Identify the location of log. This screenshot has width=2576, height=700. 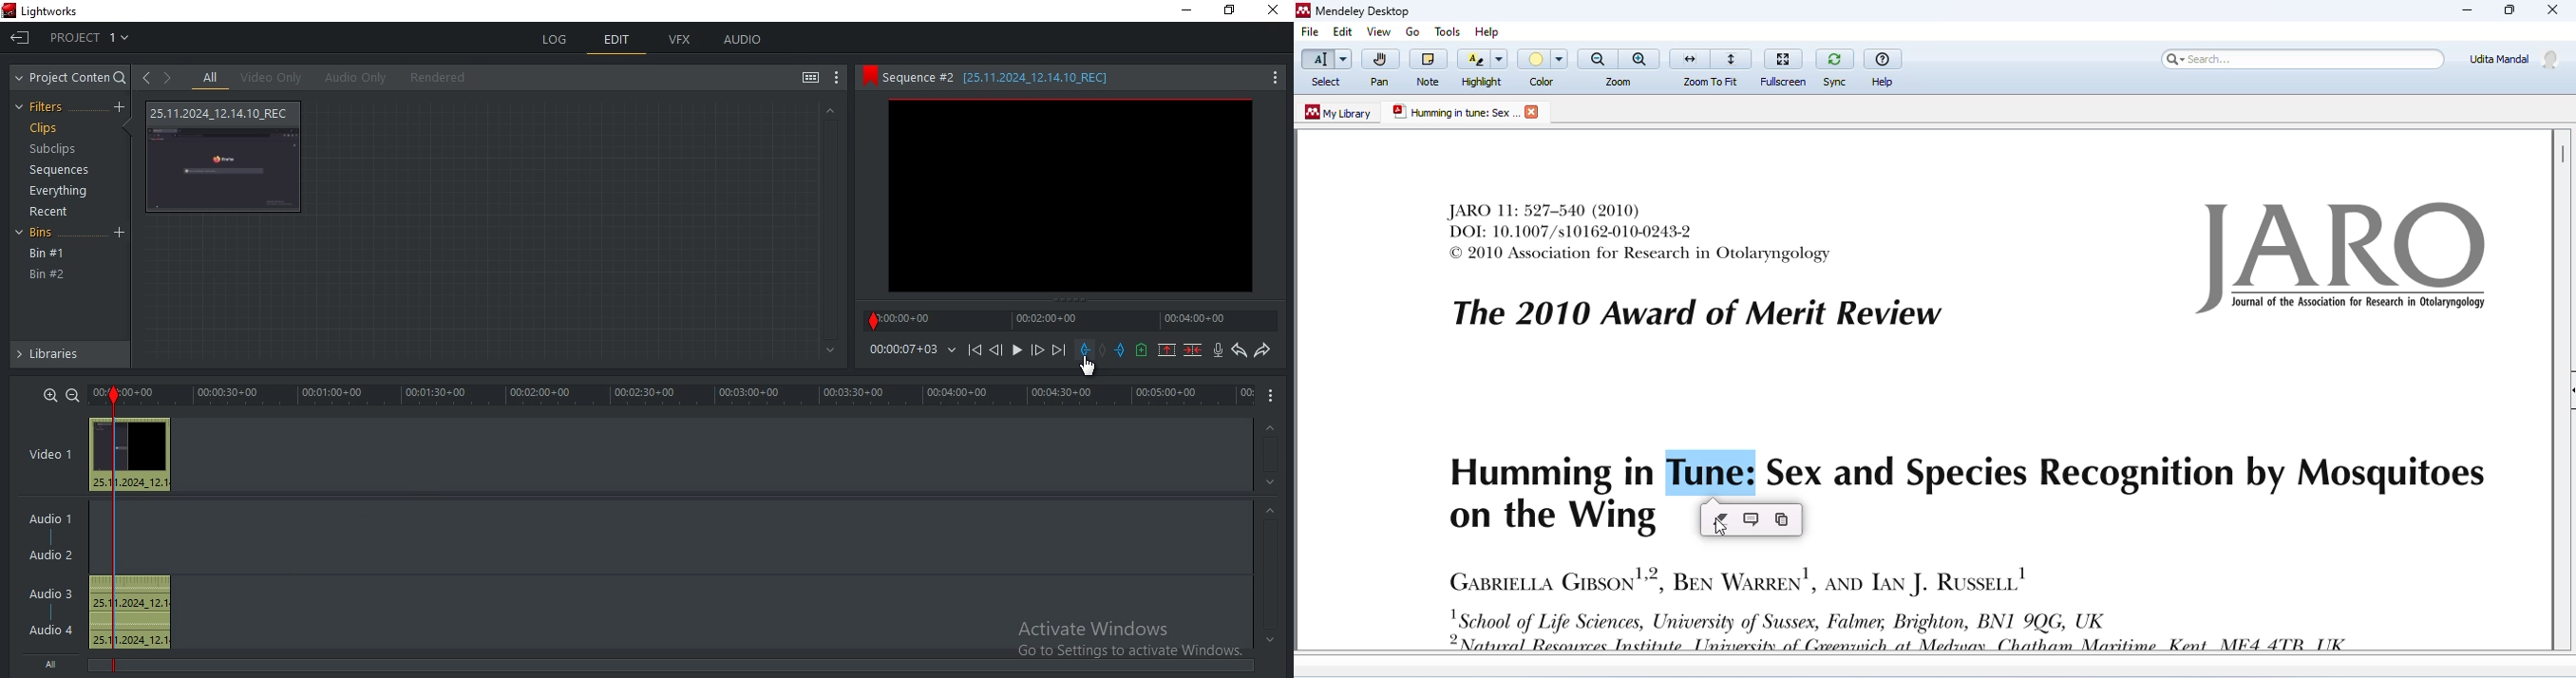
(557, 40).